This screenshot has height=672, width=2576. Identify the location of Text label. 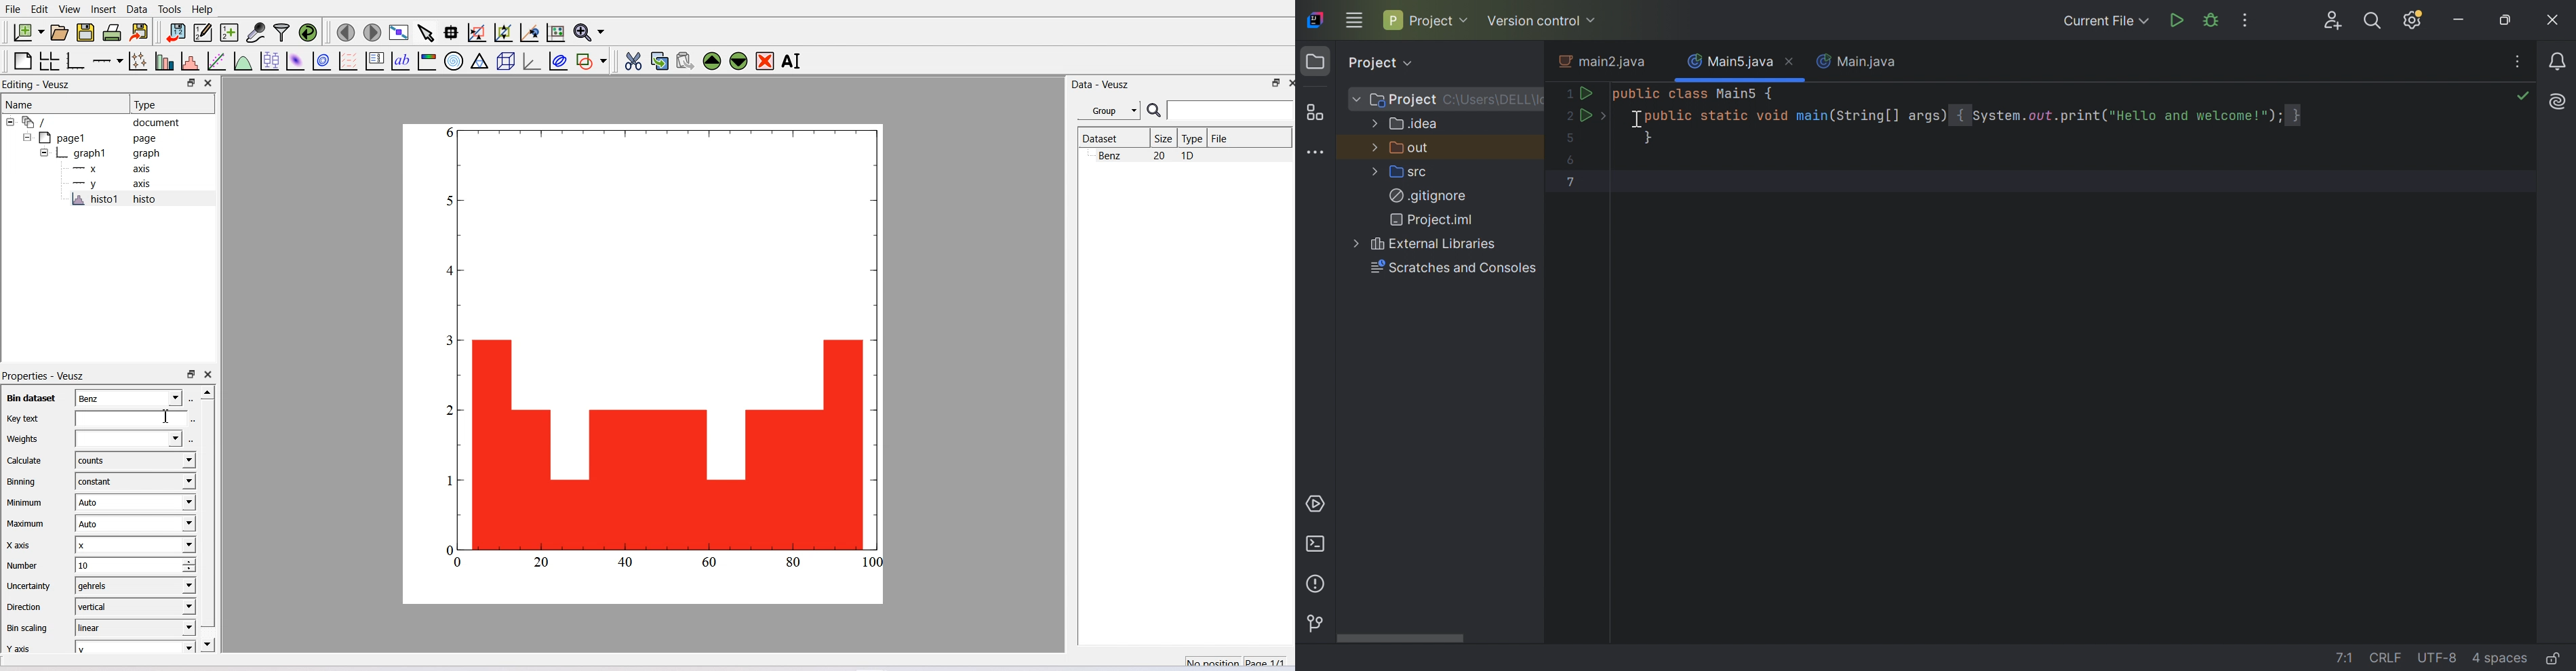
(399, 61).